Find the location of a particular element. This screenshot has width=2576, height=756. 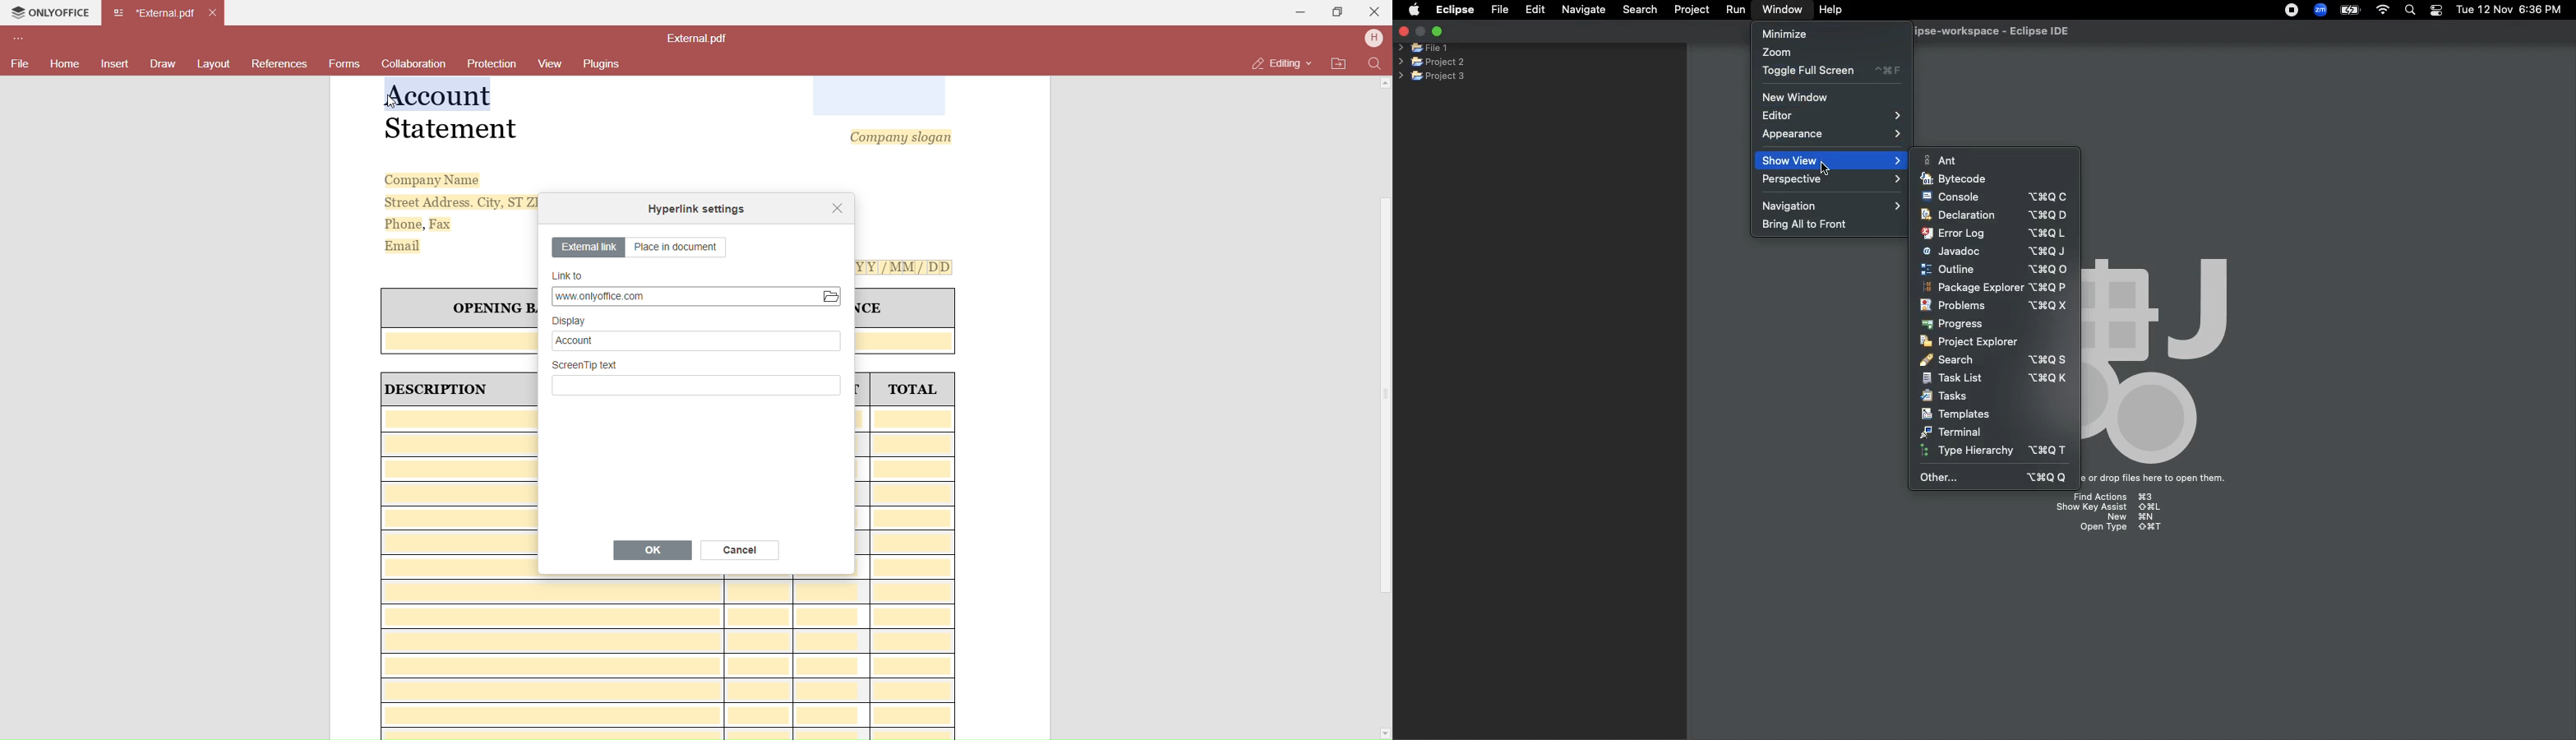

Current open tab is located at coordinates (155, 13).